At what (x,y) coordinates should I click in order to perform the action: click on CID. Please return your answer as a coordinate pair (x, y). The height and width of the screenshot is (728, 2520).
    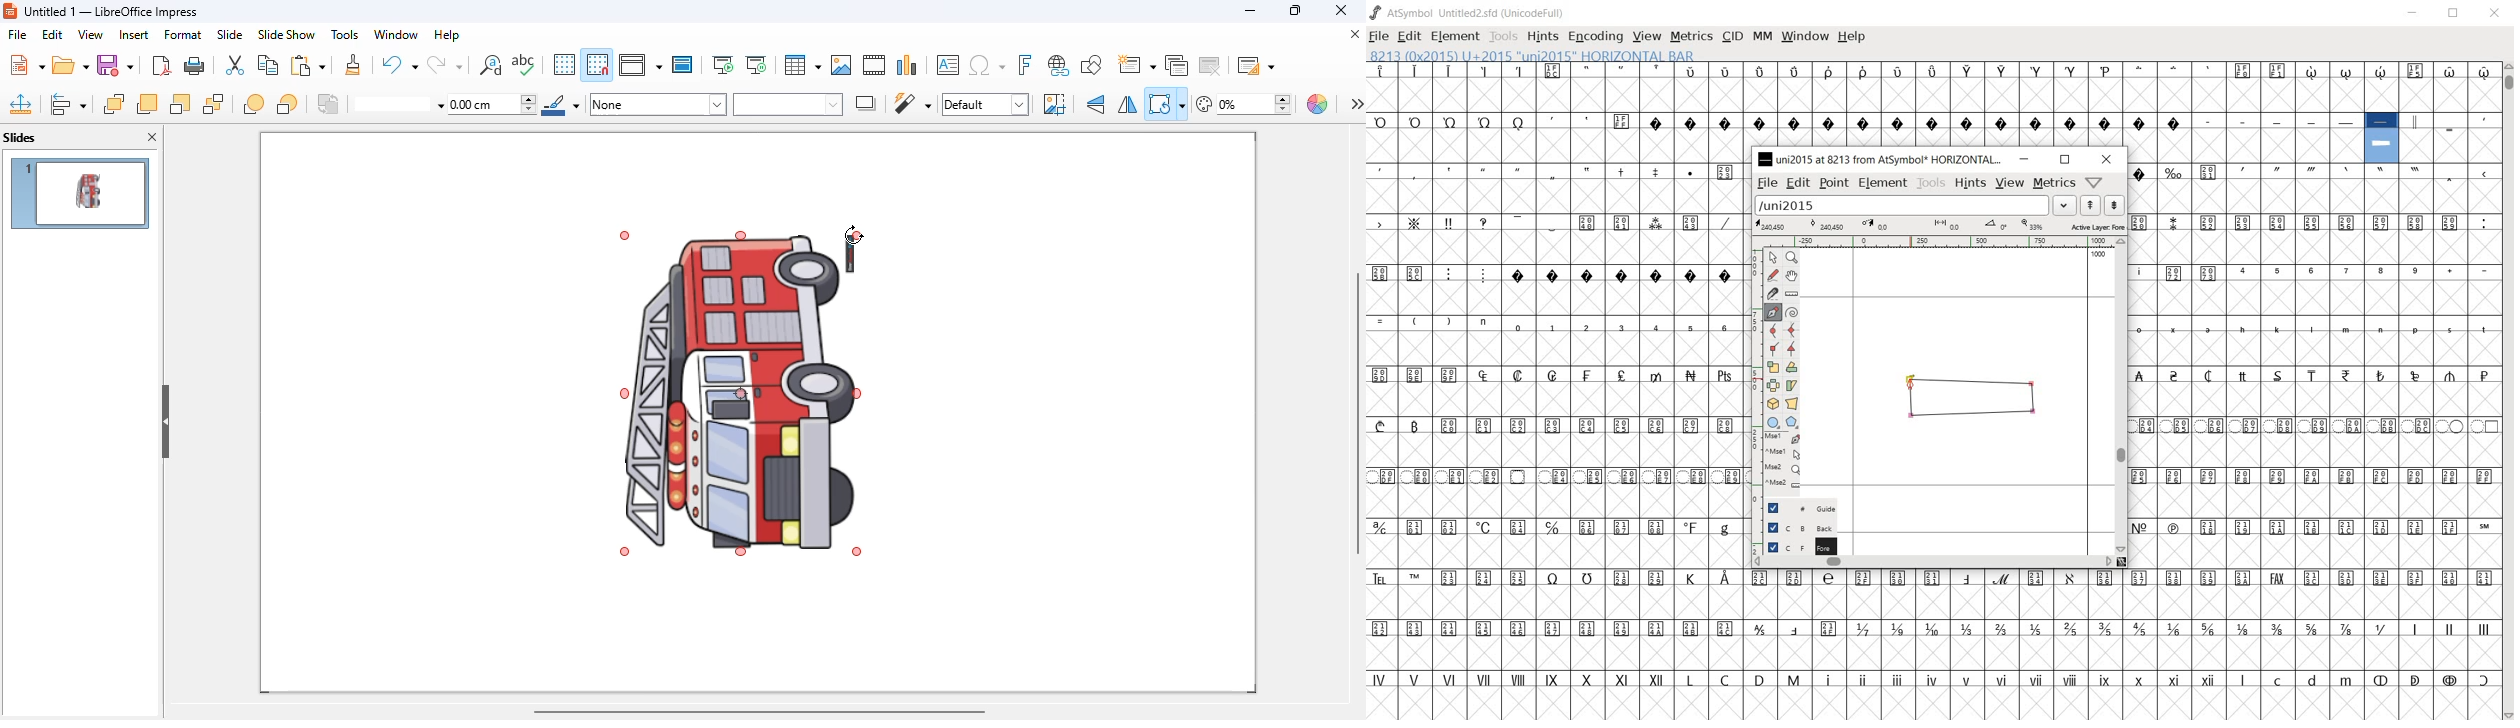
    Looking at the image, I should click on (1732, 36).